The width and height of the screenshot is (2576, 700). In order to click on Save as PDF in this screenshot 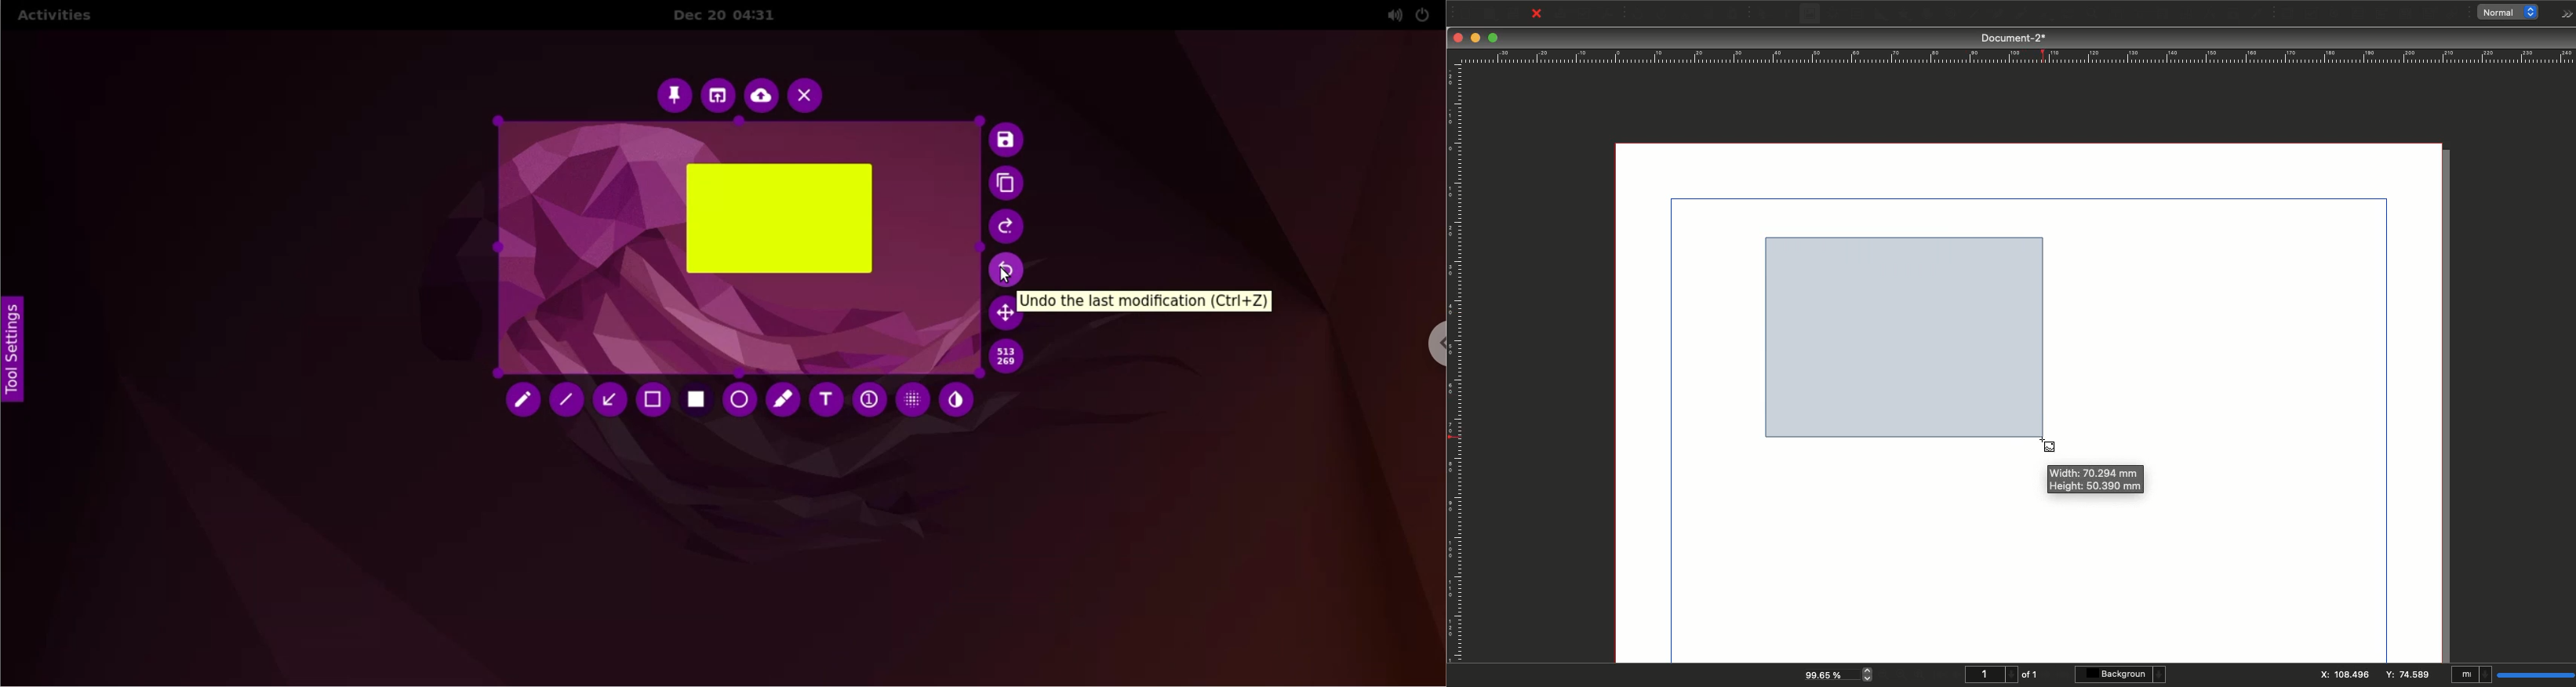, I will do `click(1610, 13)`.